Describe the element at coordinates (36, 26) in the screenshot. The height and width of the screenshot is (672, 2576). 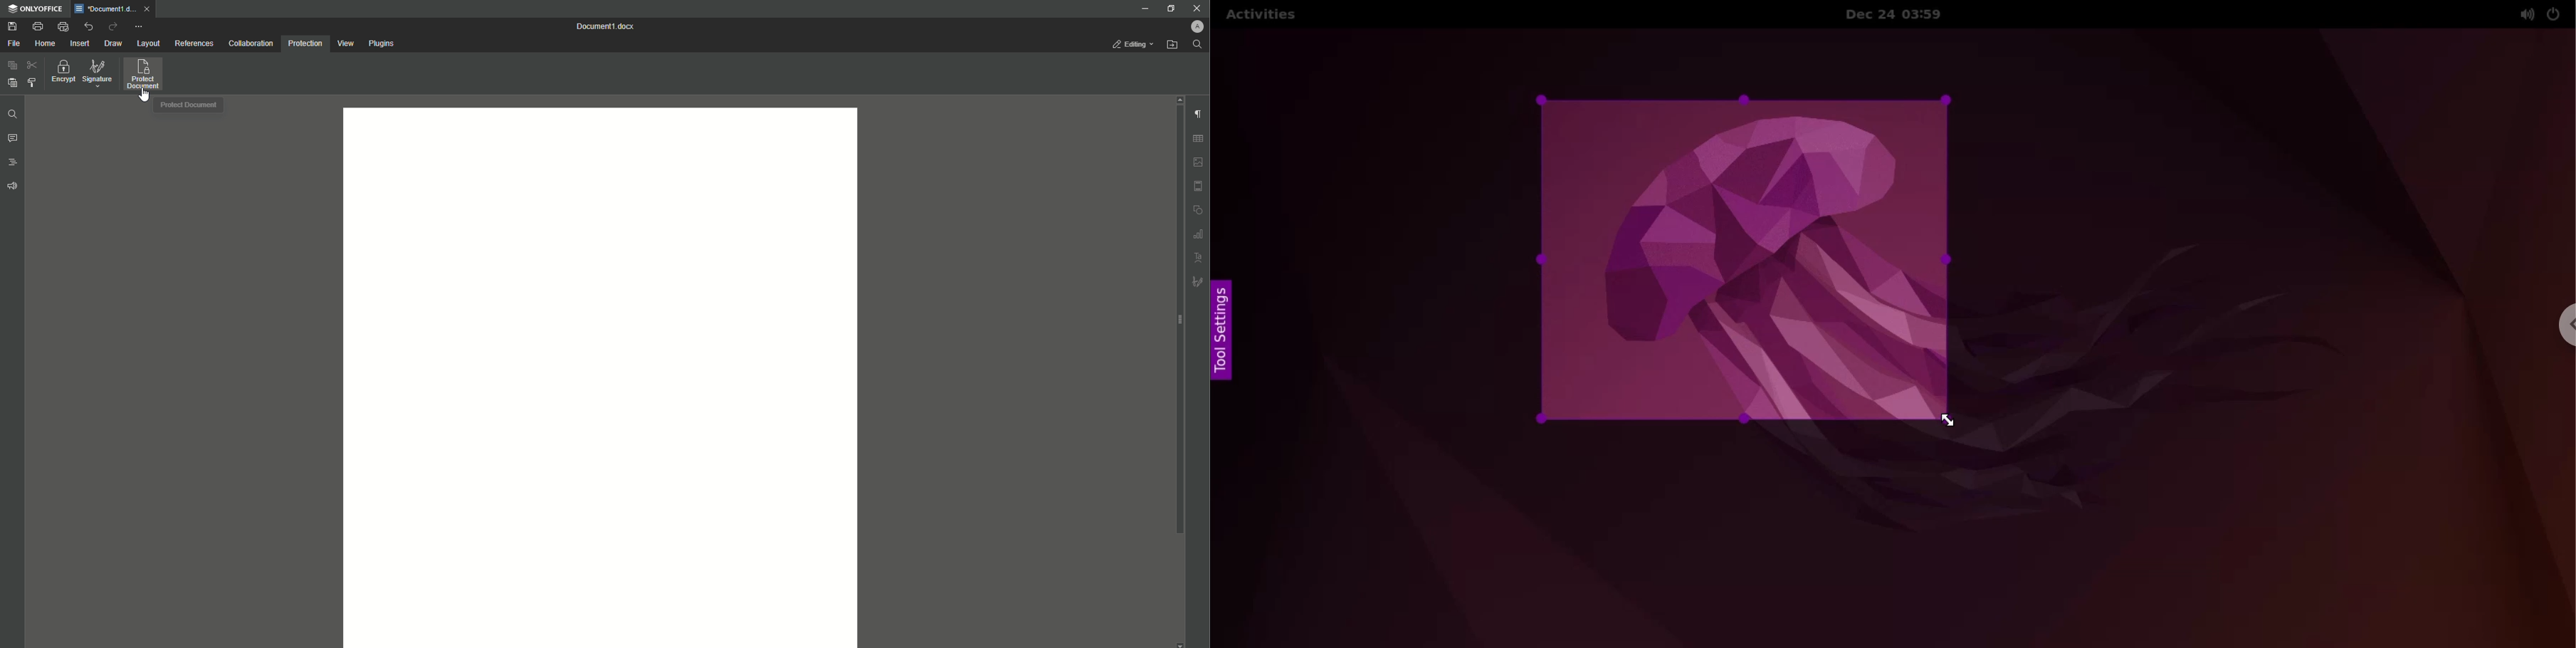
I see `Print` at that location.